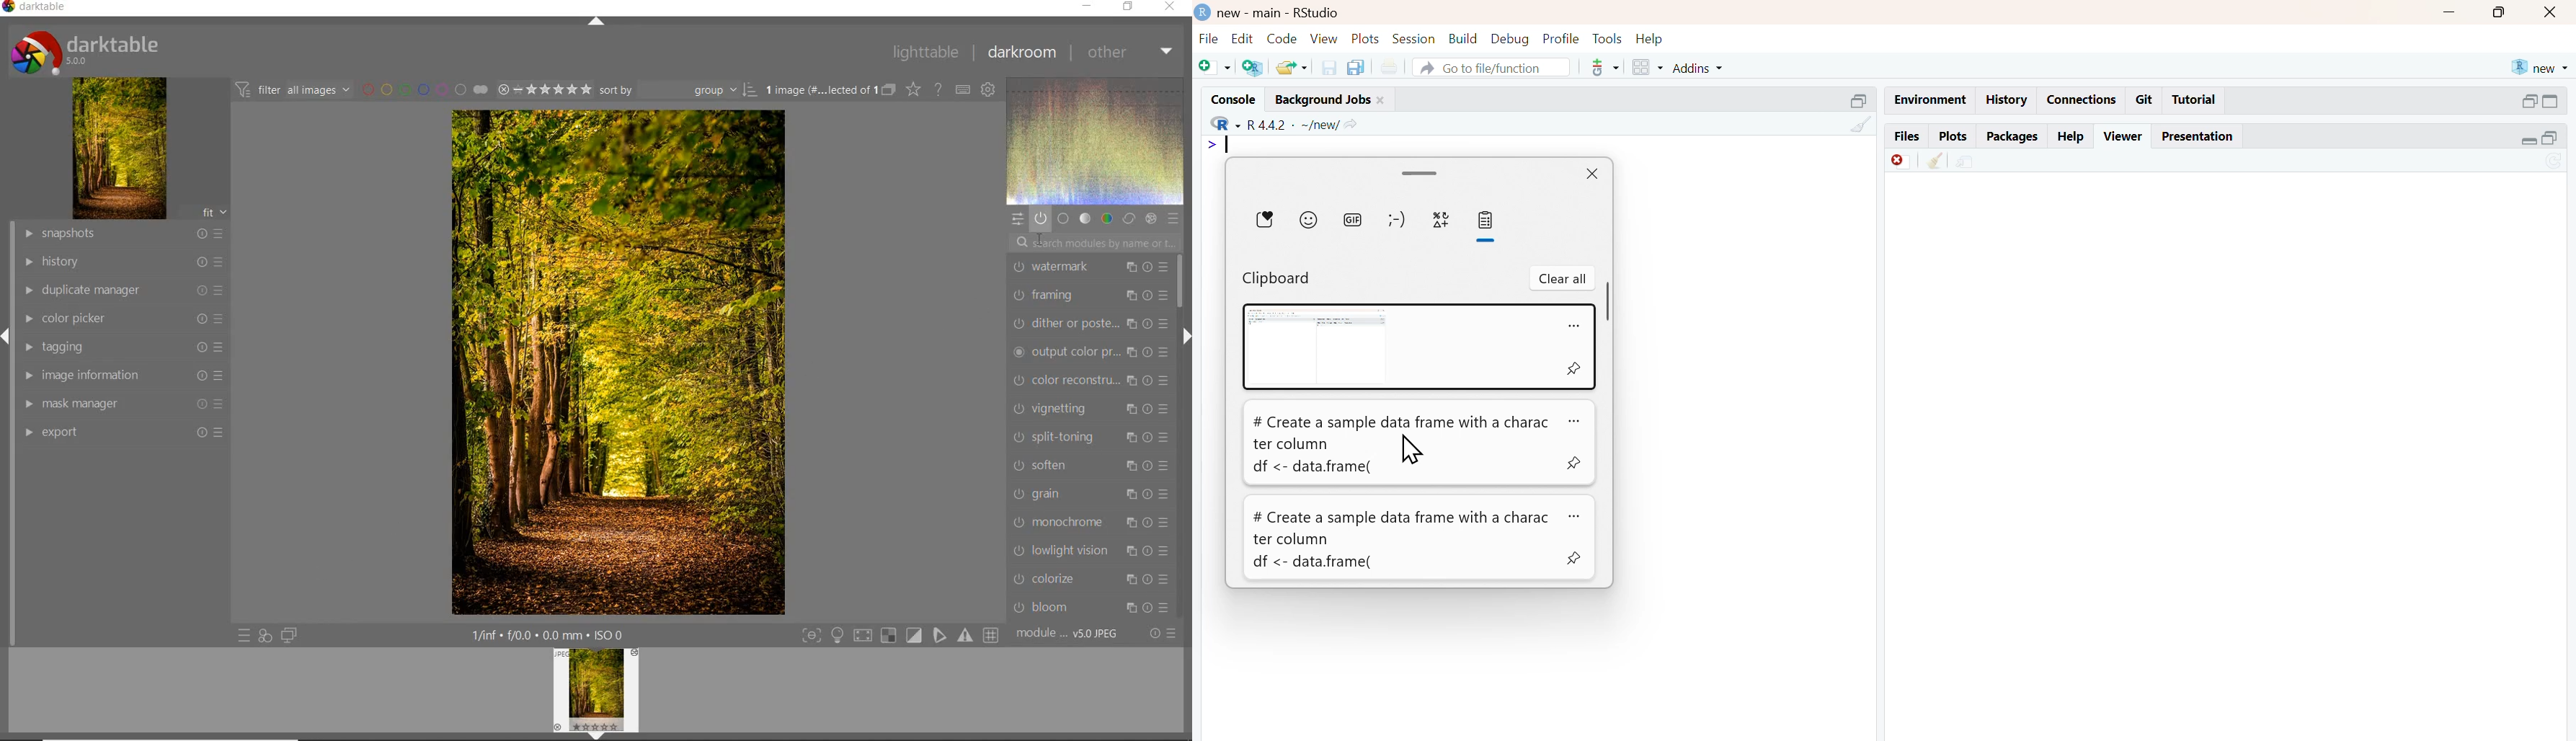  What do you see at coordinates (2449, 11) in the screenshot?
I see `Minimise` at bounding box center [2449, 11].